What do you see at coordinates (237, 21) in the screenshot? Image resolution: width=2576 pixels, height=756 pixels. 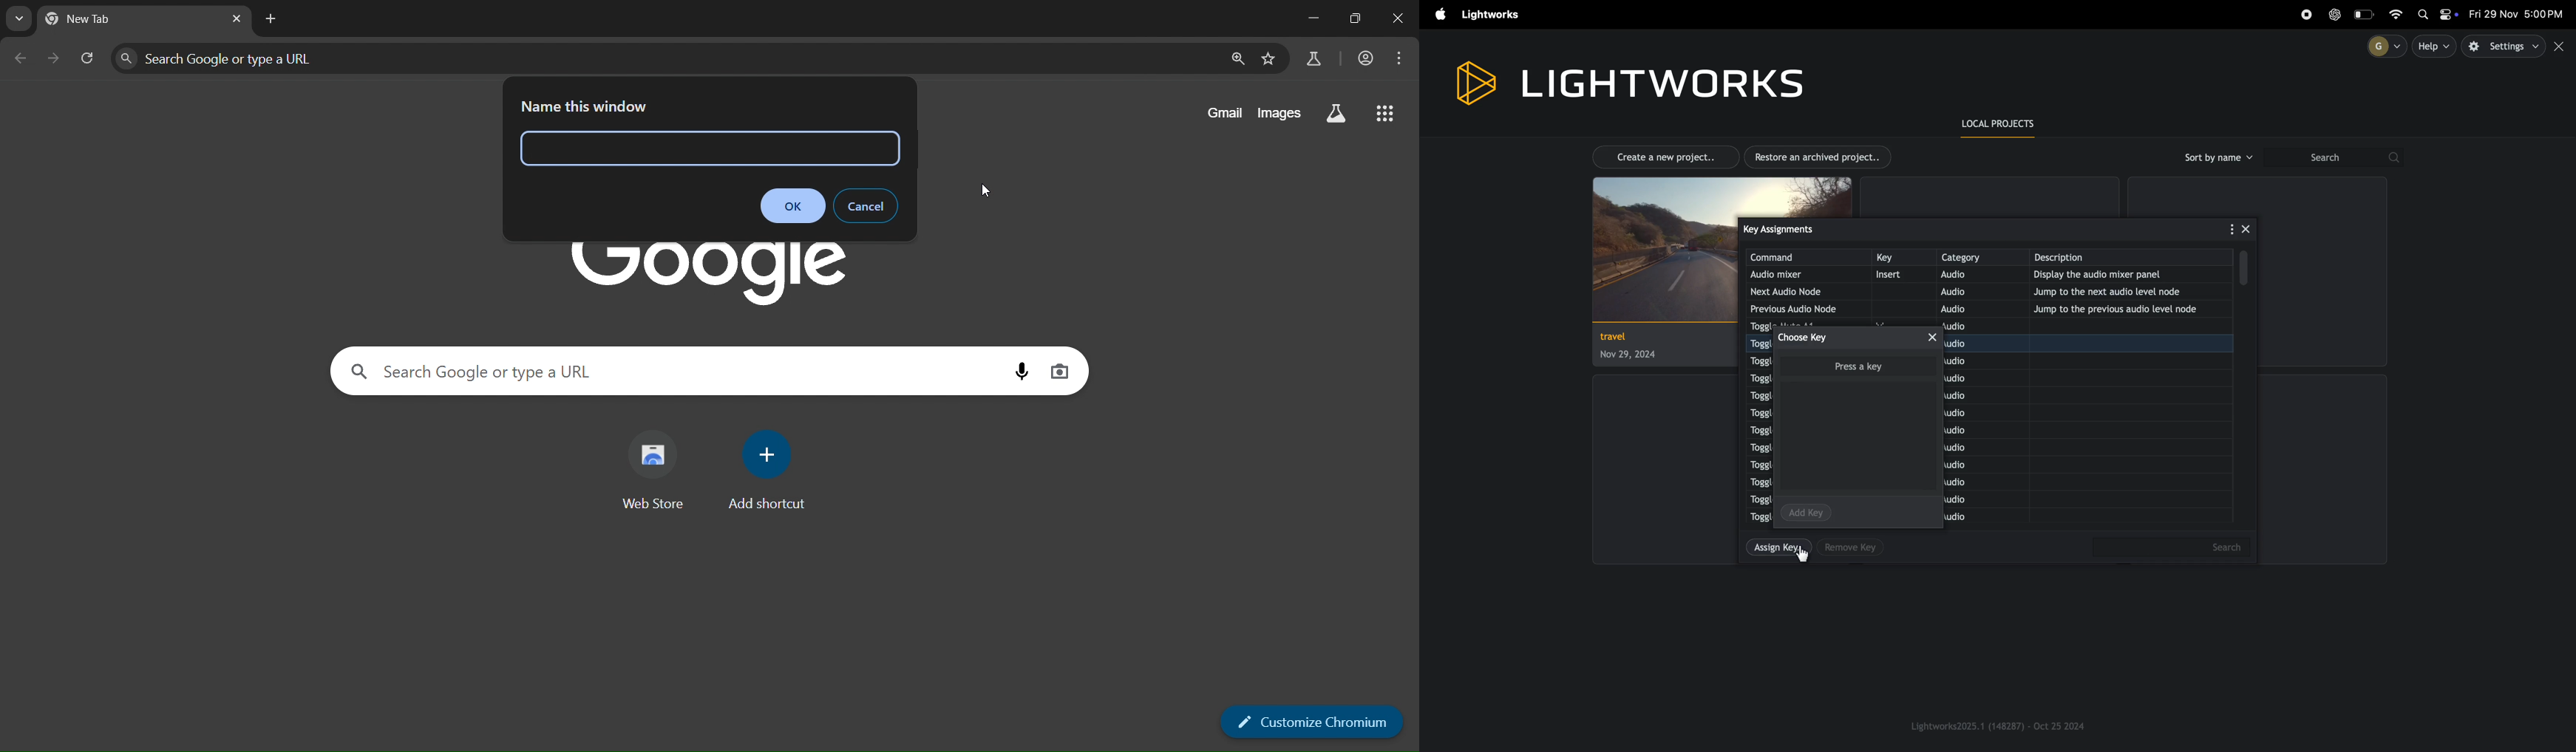 I see `close tab` at bounding box center [237, 21].